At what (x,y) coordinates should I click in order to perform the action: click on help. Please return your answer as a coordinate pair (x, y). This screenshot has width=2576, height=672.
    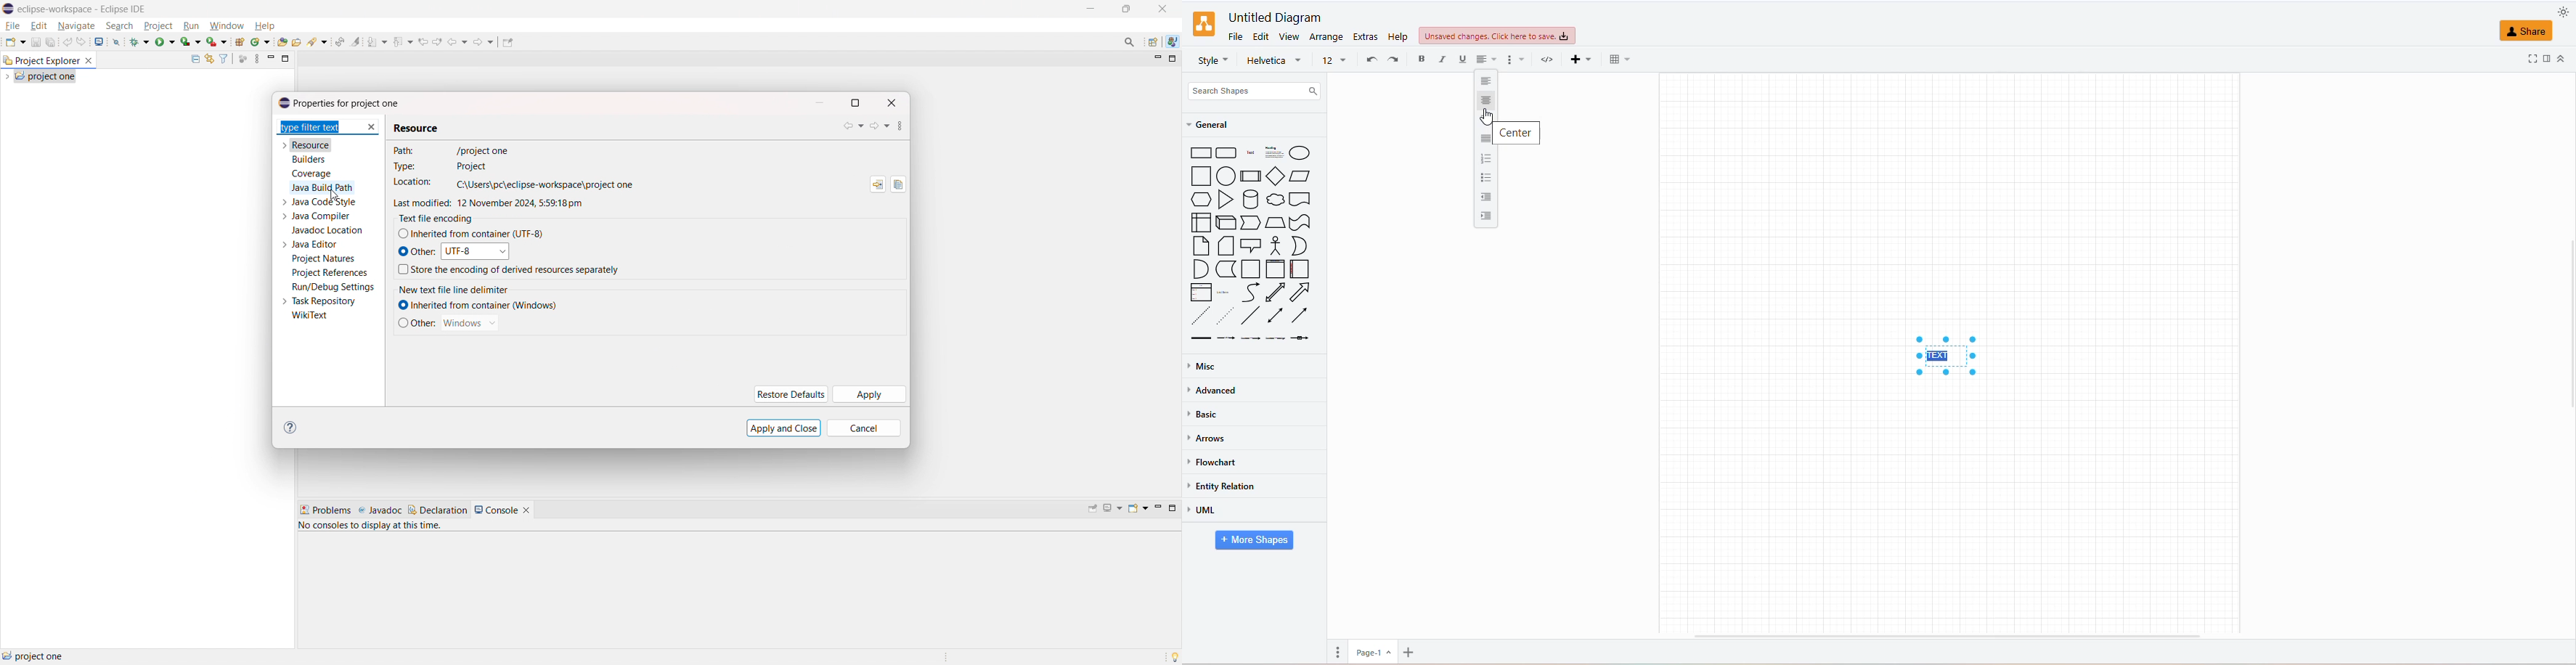
    Looking at the image, I should click on (293, 427).